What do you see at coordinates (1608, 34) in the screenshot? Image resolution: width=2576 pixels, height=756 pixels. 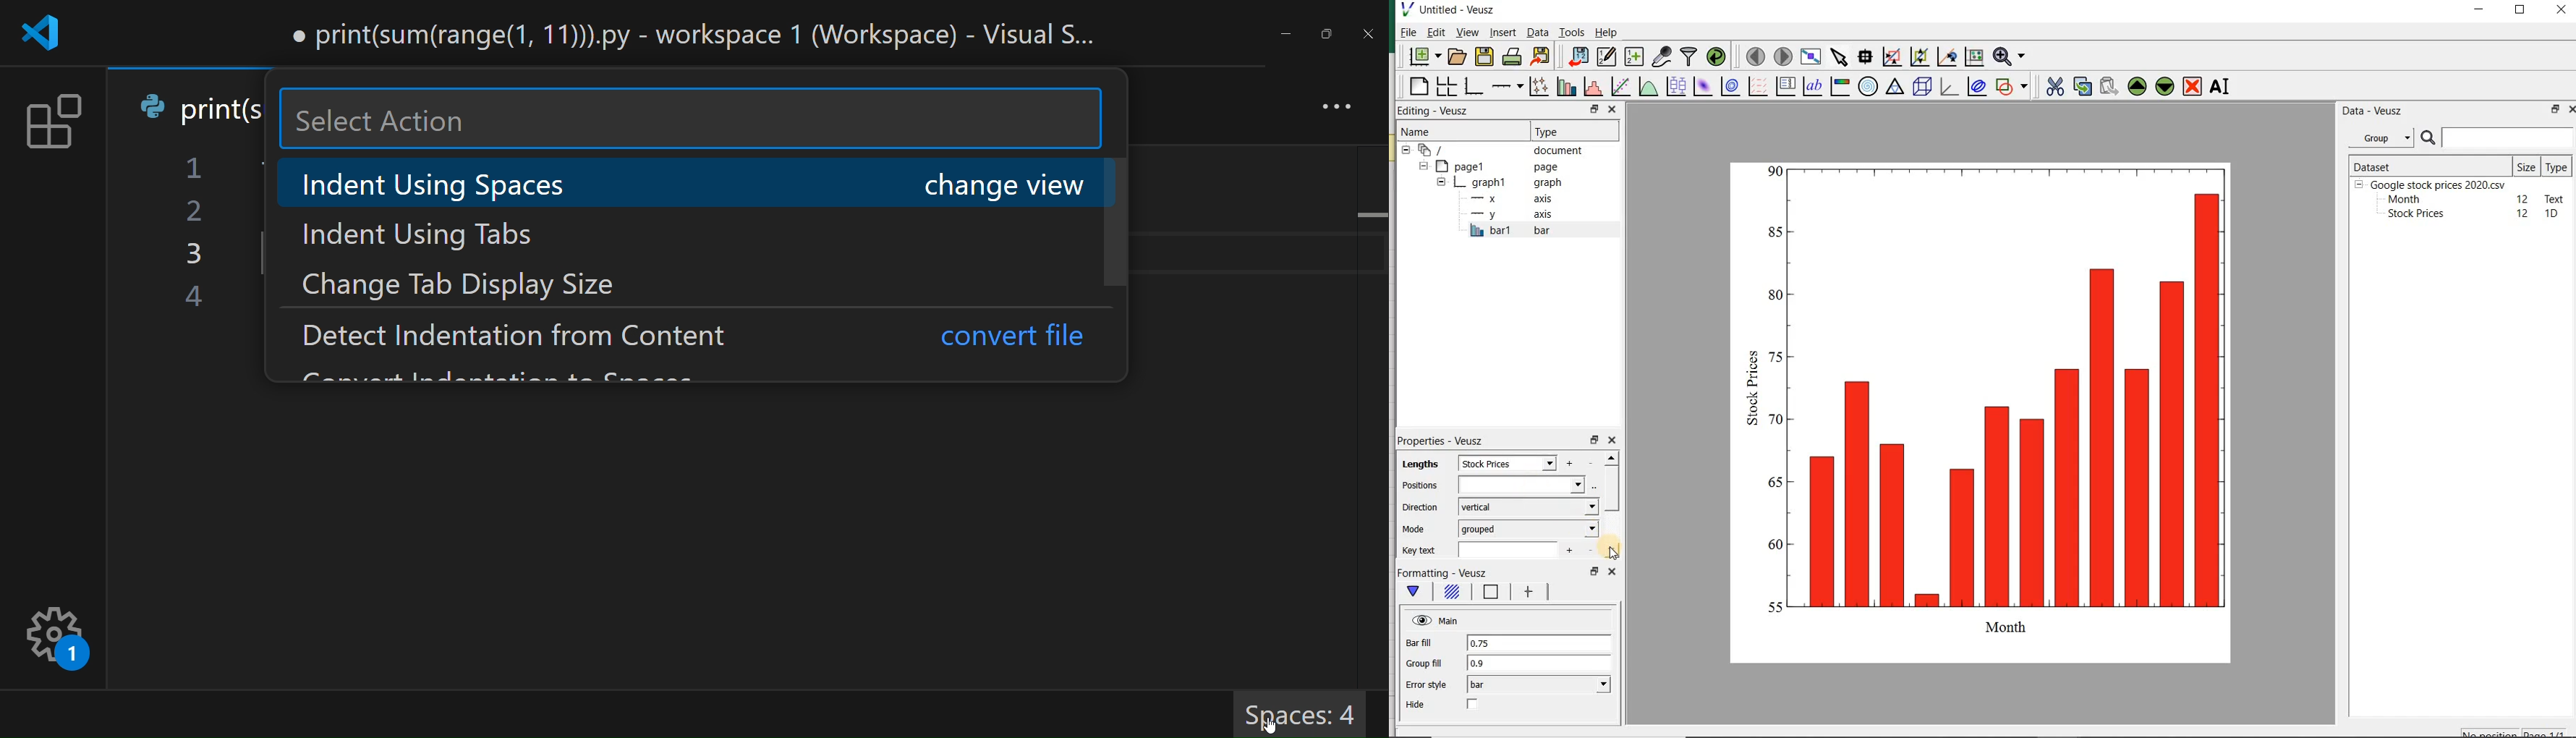 I see `Help` at bounding box center [1608, 34].